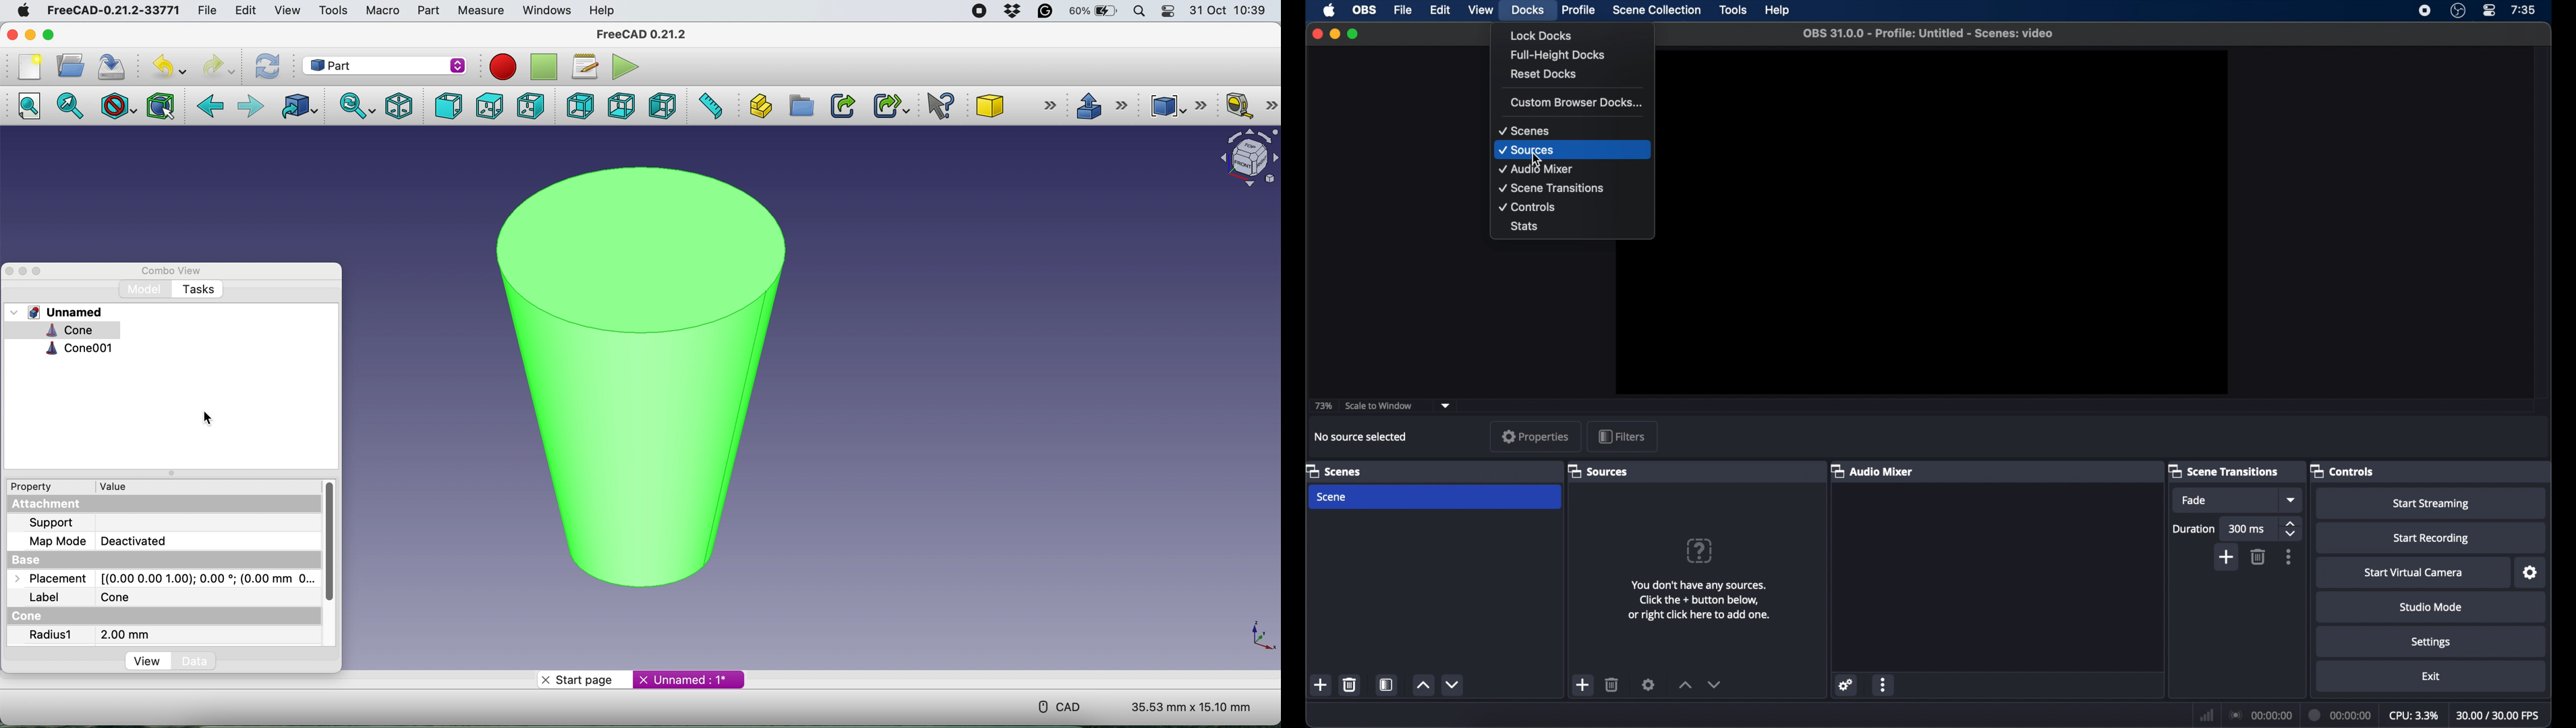 The image size is (2576, 728). I want to click on create group, so click(801, 107).